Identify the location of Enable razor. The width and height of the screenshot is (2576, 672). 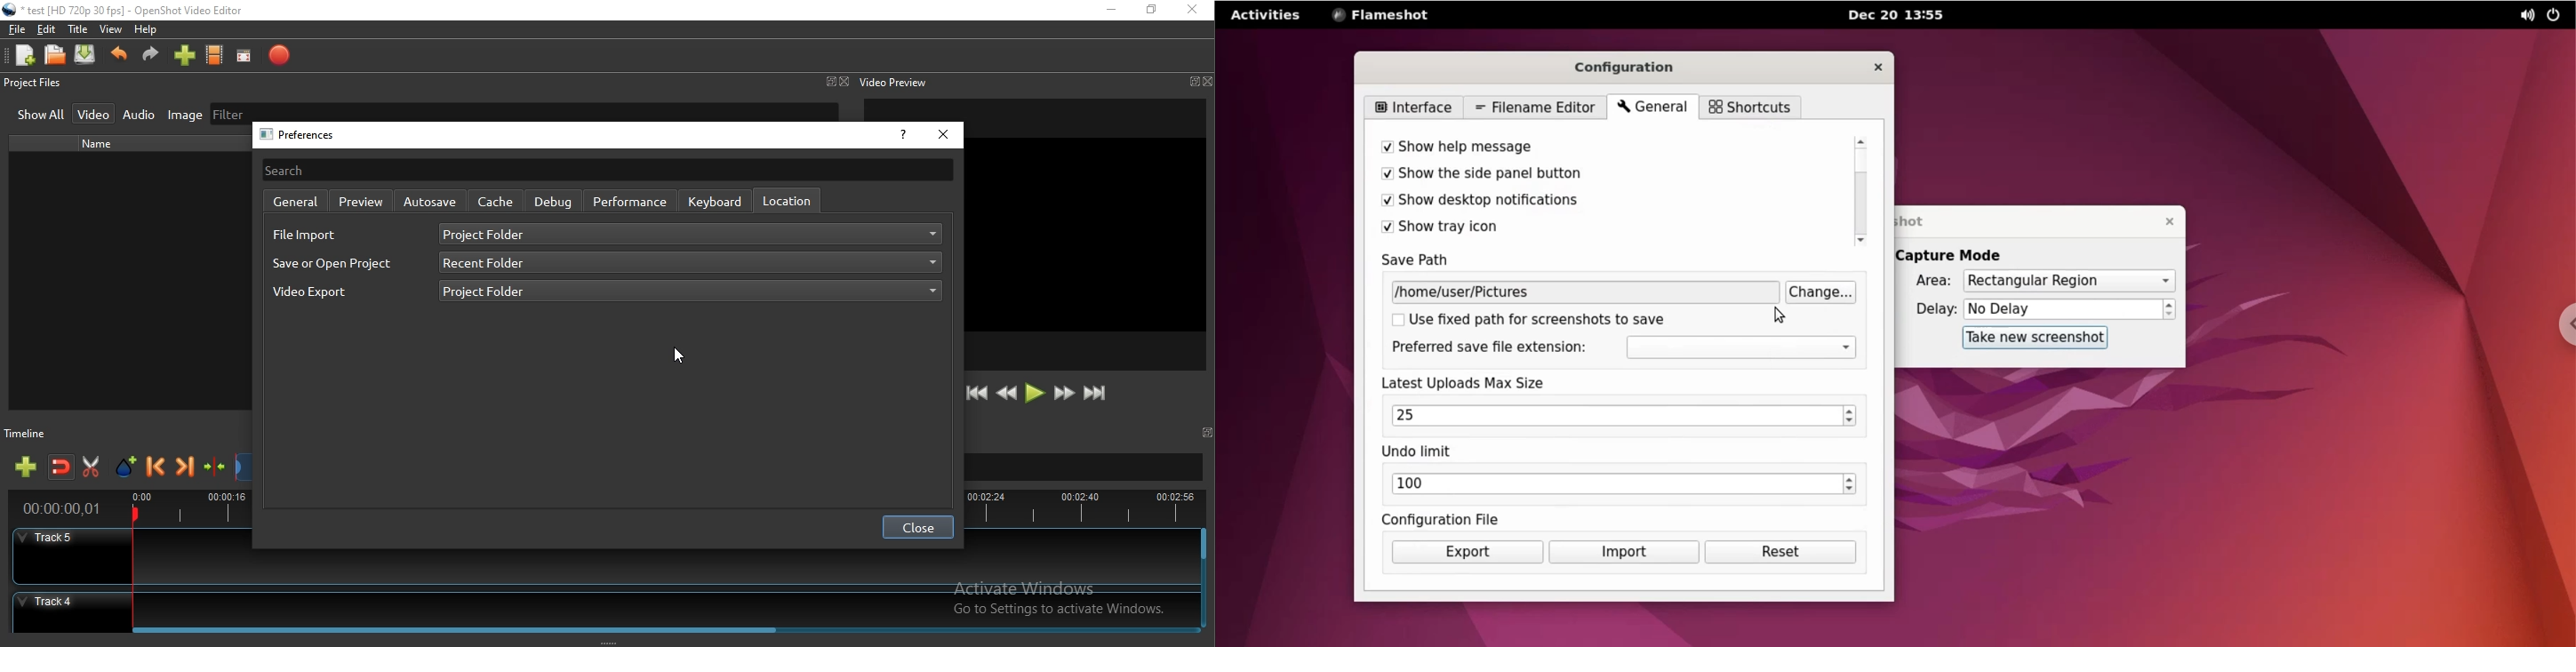
(94, 467).